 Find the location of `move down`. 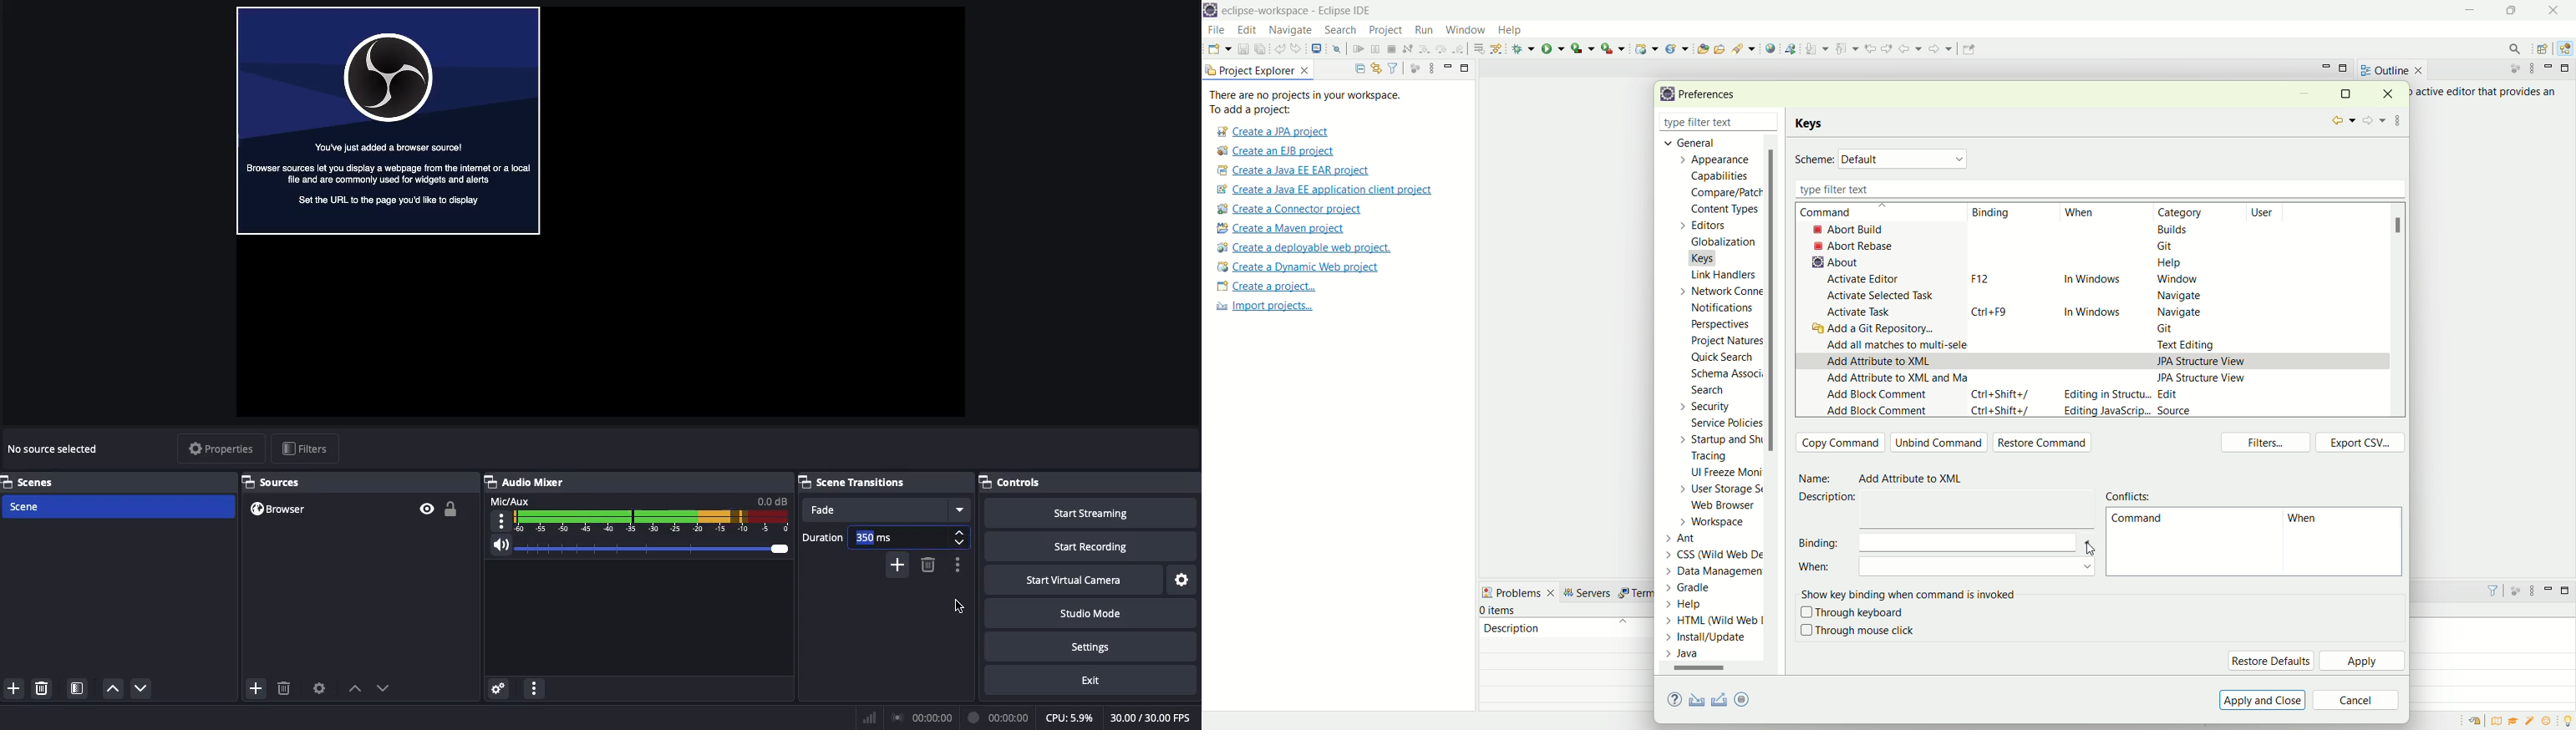

move down is located at coordinates (389, 687).